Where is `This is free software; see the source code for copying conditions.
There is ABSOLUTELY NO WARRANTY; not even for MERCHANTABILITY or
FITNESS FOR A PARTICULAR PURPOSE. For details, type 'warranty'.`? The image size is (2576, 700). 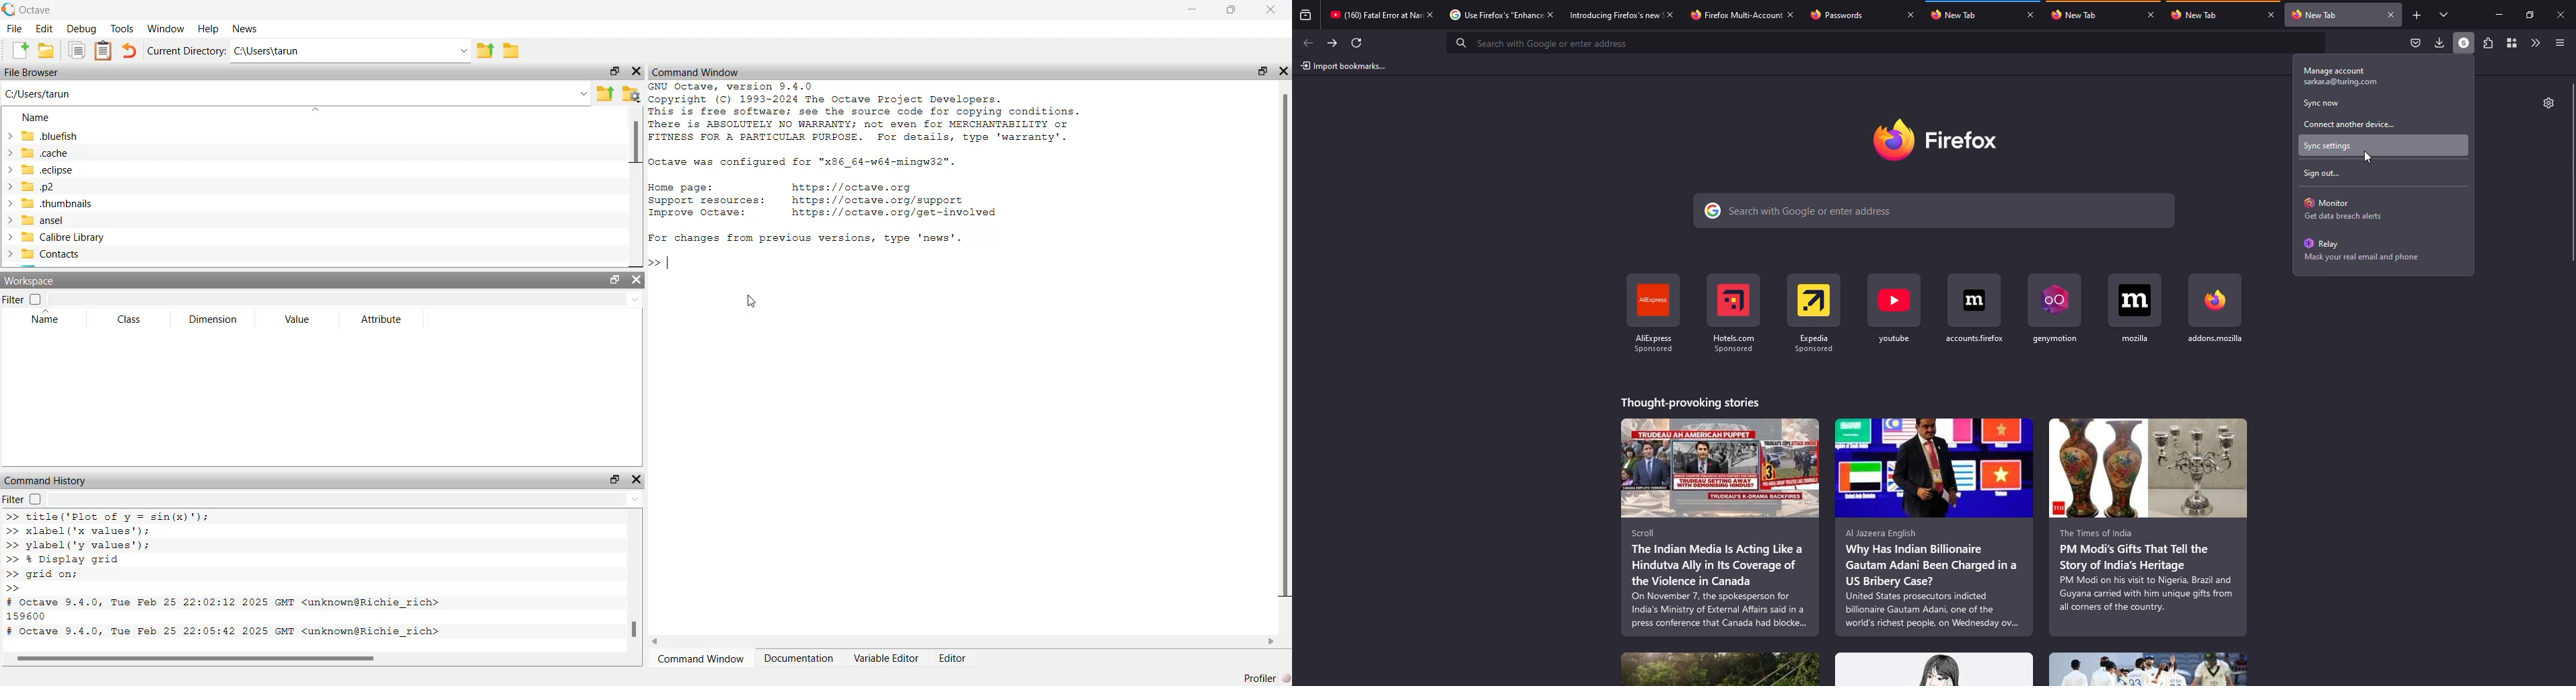
This is free software; see the source code for copying conditions.
There is ABSOLUTELY NO WARRANTY; not even for MERCHANTABILITY or
FITNESS FOR A PARTICULAR PURPOSE. For details, type 'warranty'. is located at coordinates (863, 126).